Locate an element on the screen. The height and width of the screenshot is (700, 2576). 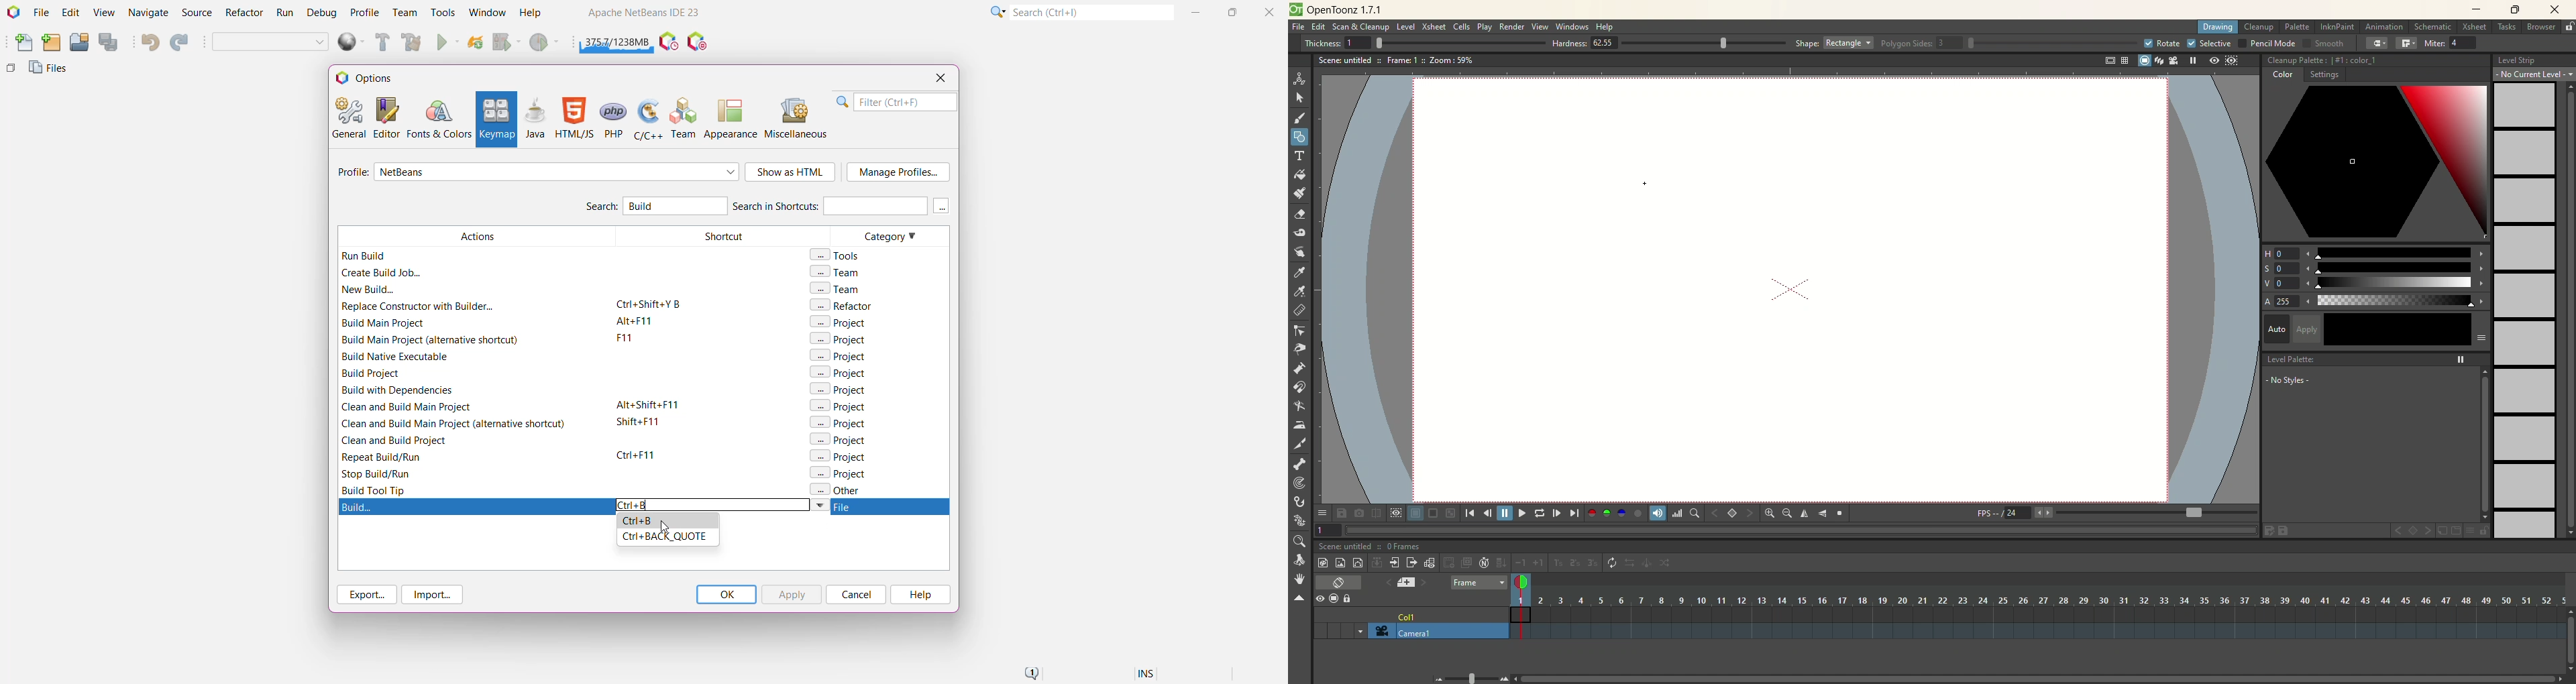
RGB picker is located at coordinates (1301, 292).